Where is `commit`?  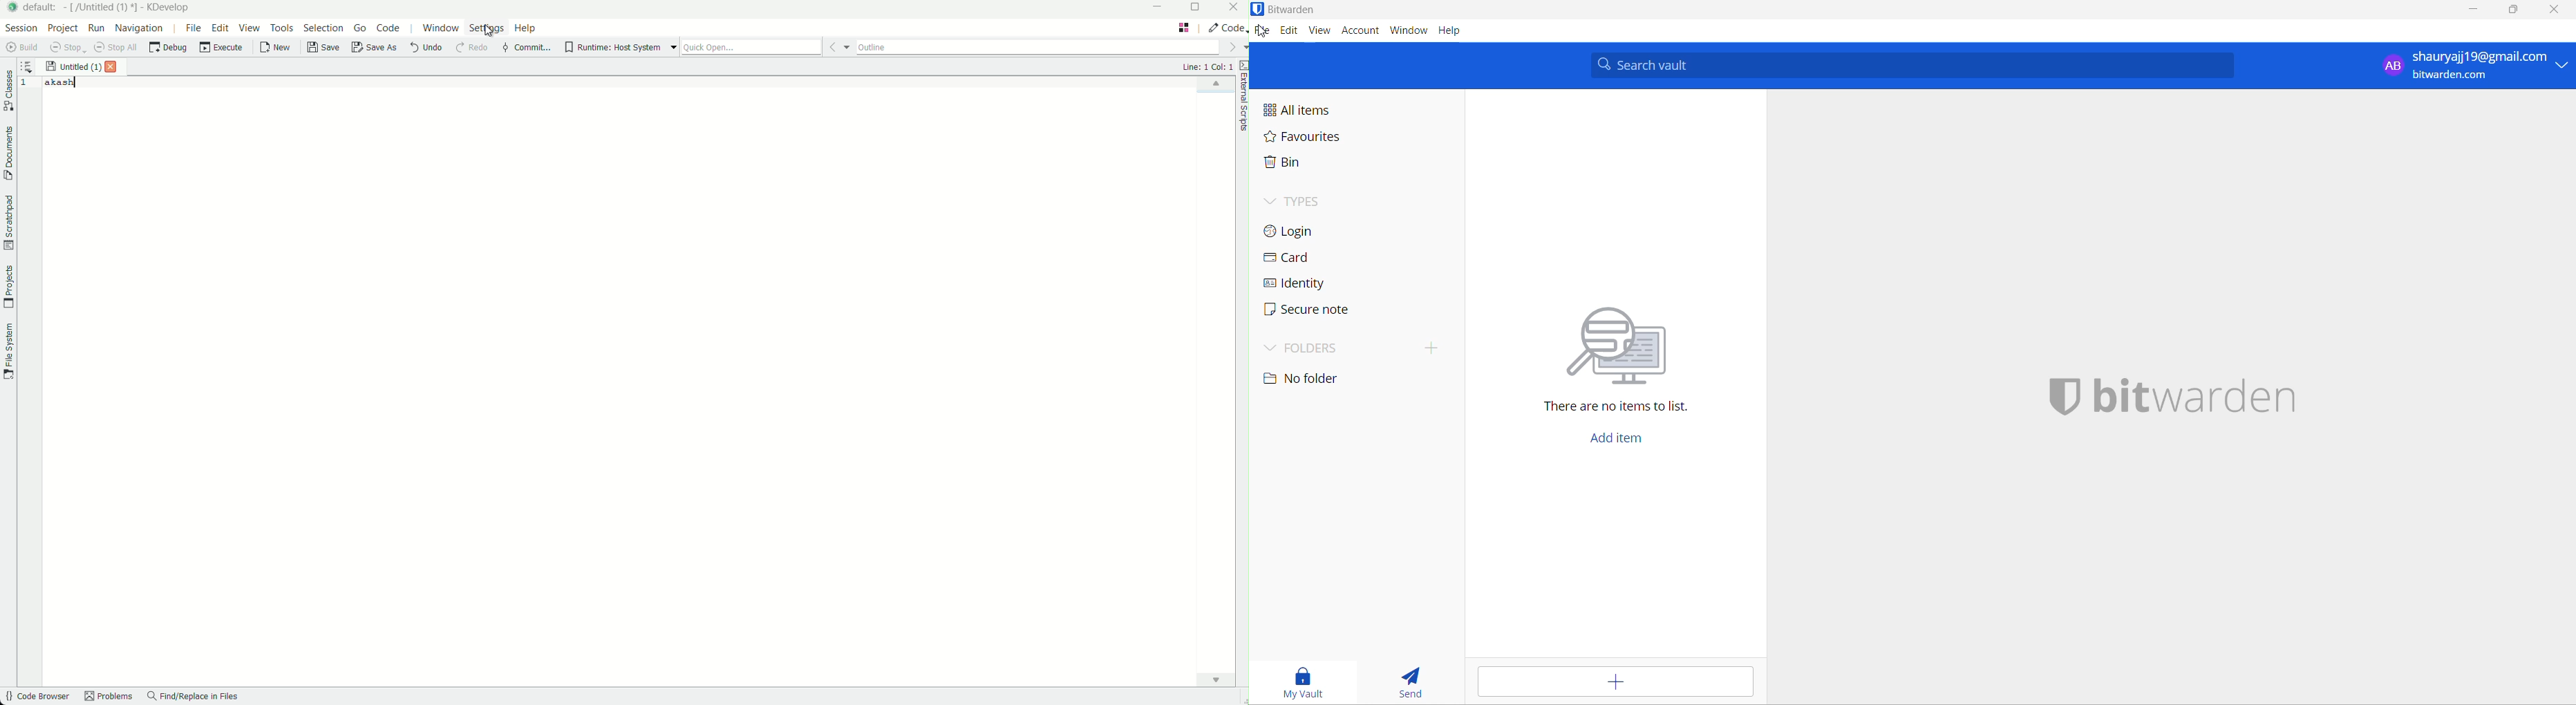
commit is located at coordinates (526, 48).